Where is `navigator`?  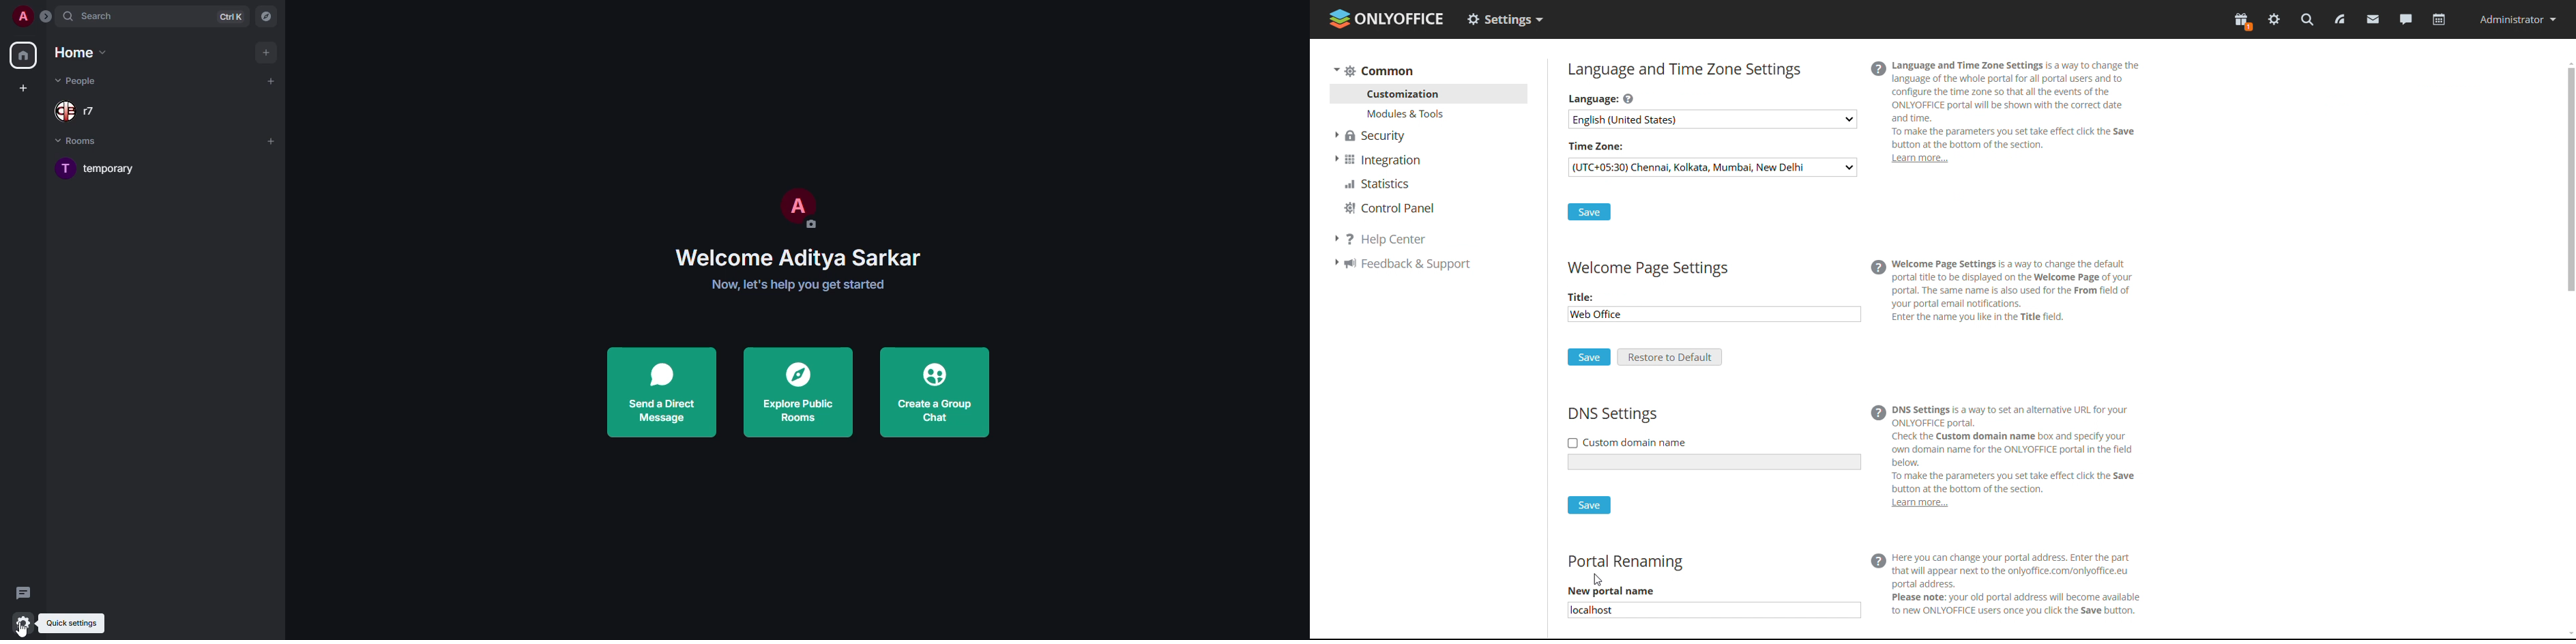
navigator is located at coordinates (267, 16).